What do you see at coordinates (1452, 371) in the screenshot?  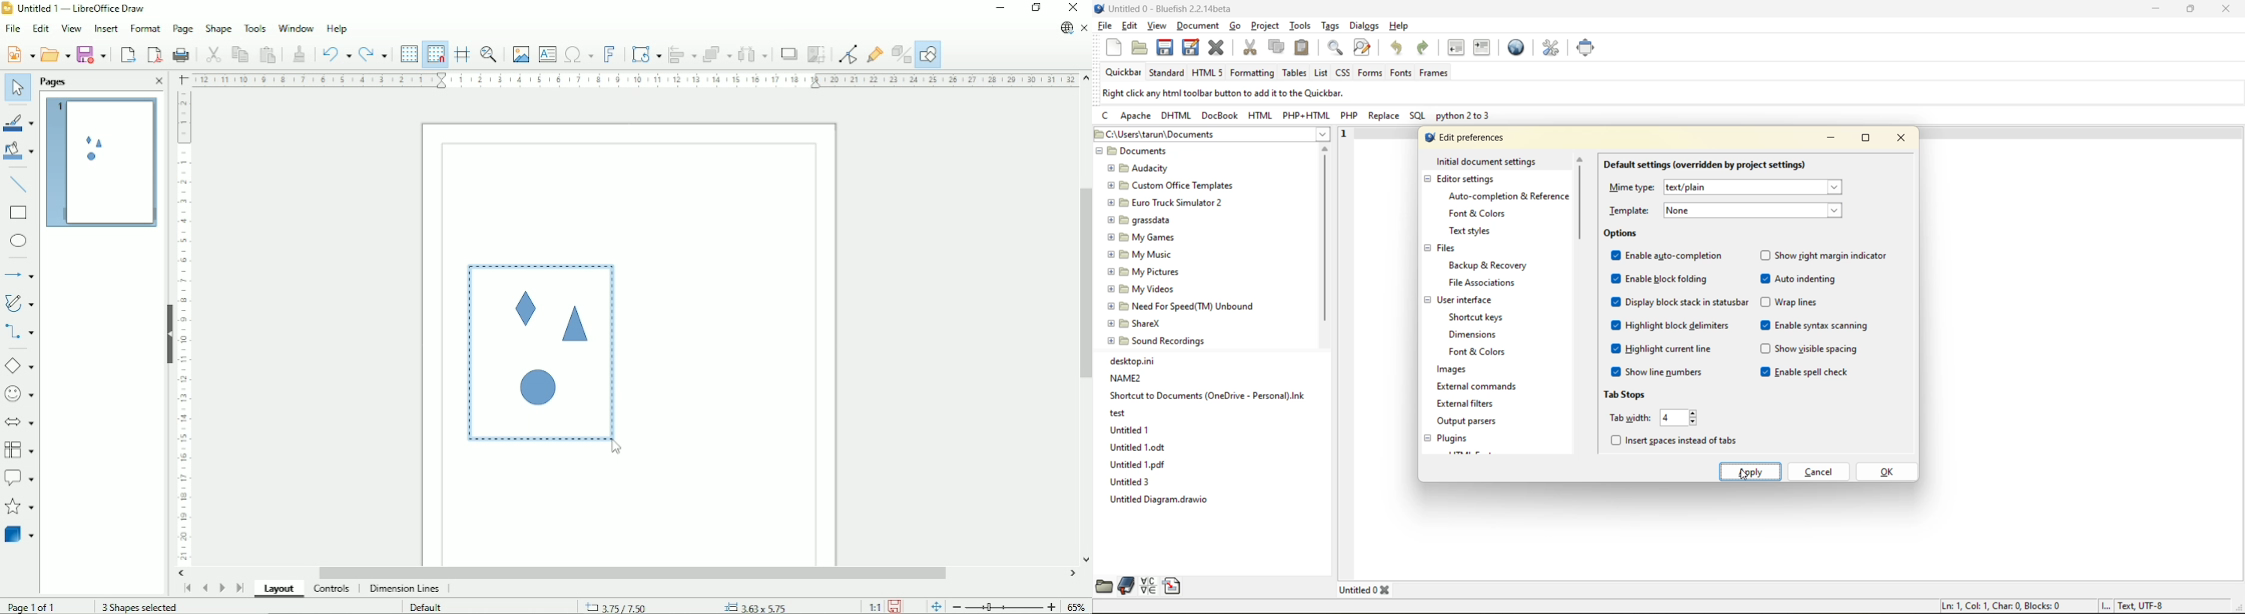 I see `images` at bounding box center [1452, 371].